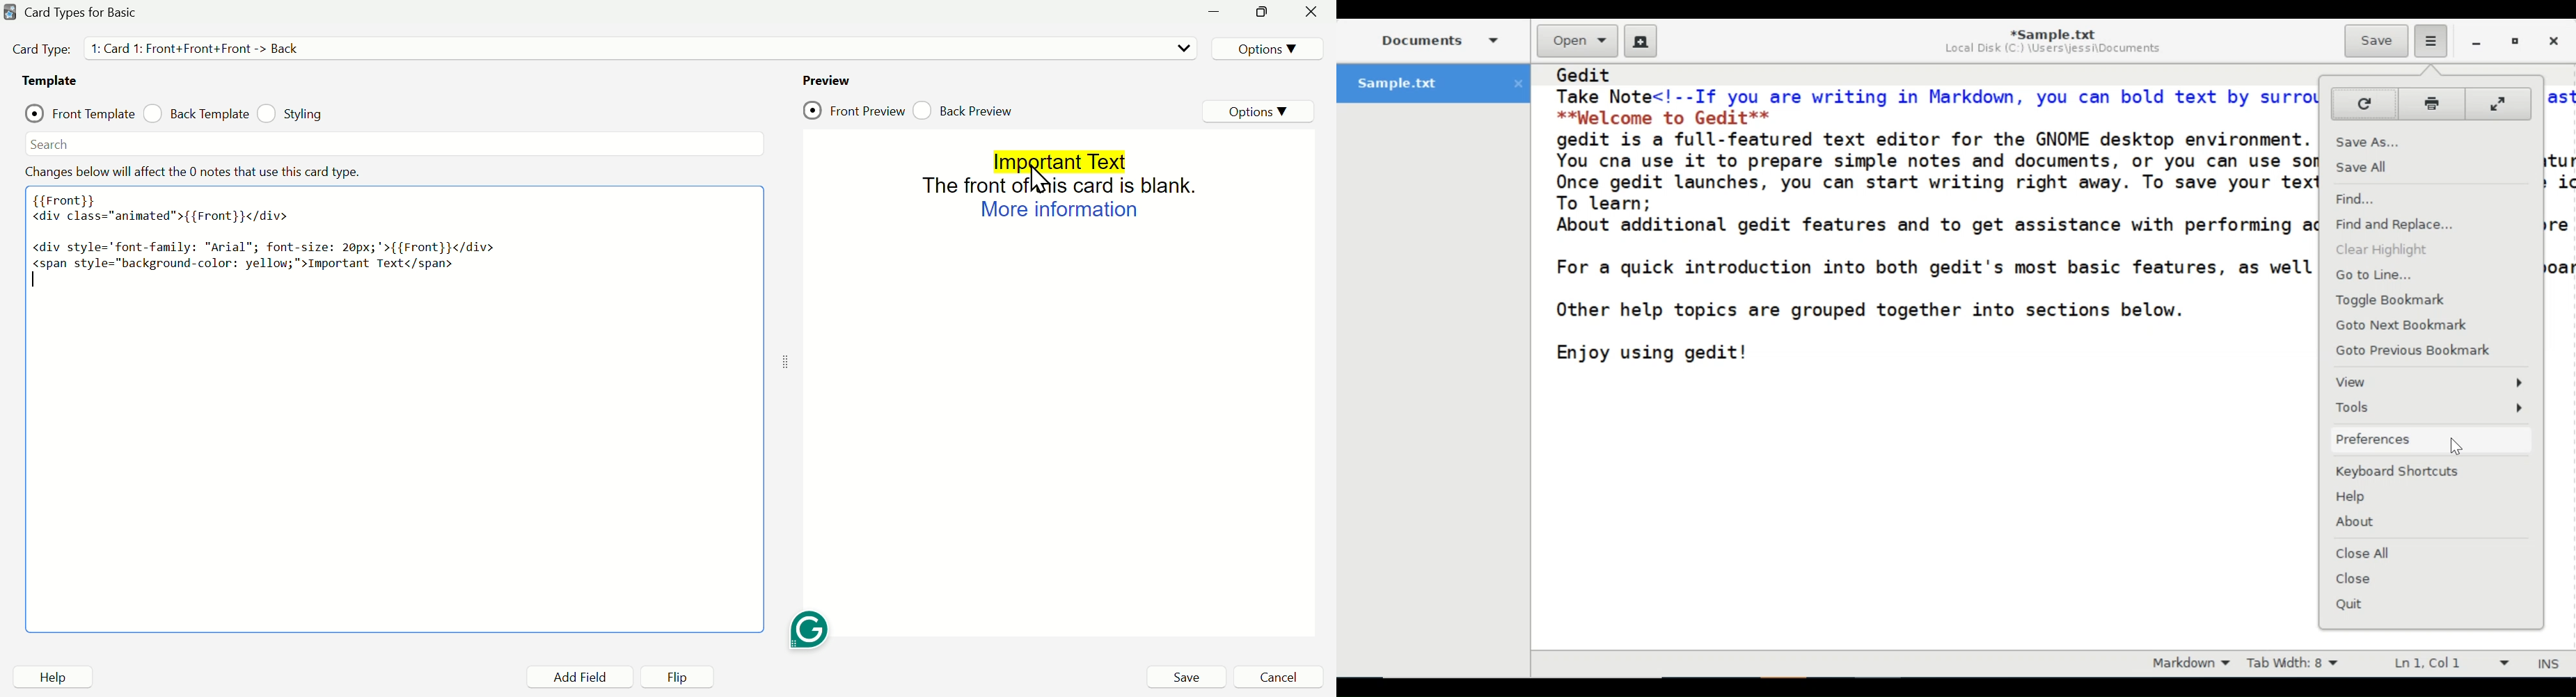 The image size is (2576, 700). Describe the element at coordinates (1266, 48) in the screenshot. I see `Options` at that location.